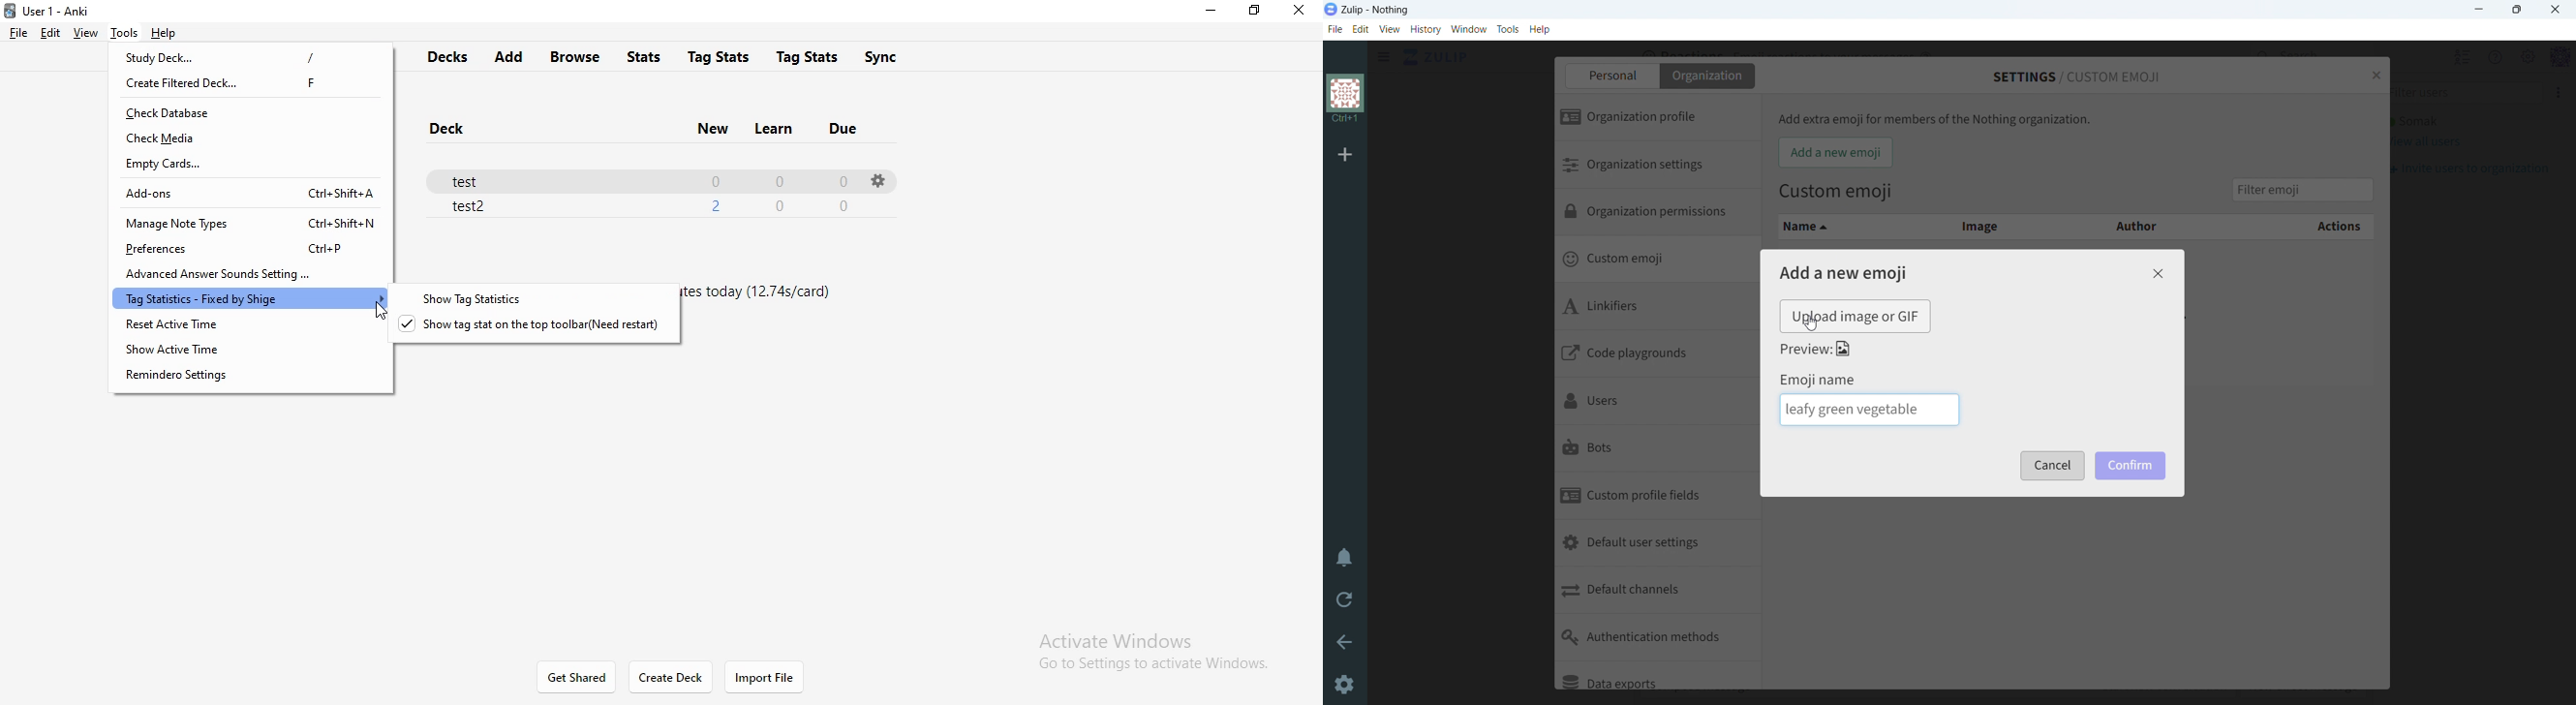 This screenshot has height=728, width=2576. Describe the element at coordinates (2414, 121) in the screenshot. I see `active user` at that location.